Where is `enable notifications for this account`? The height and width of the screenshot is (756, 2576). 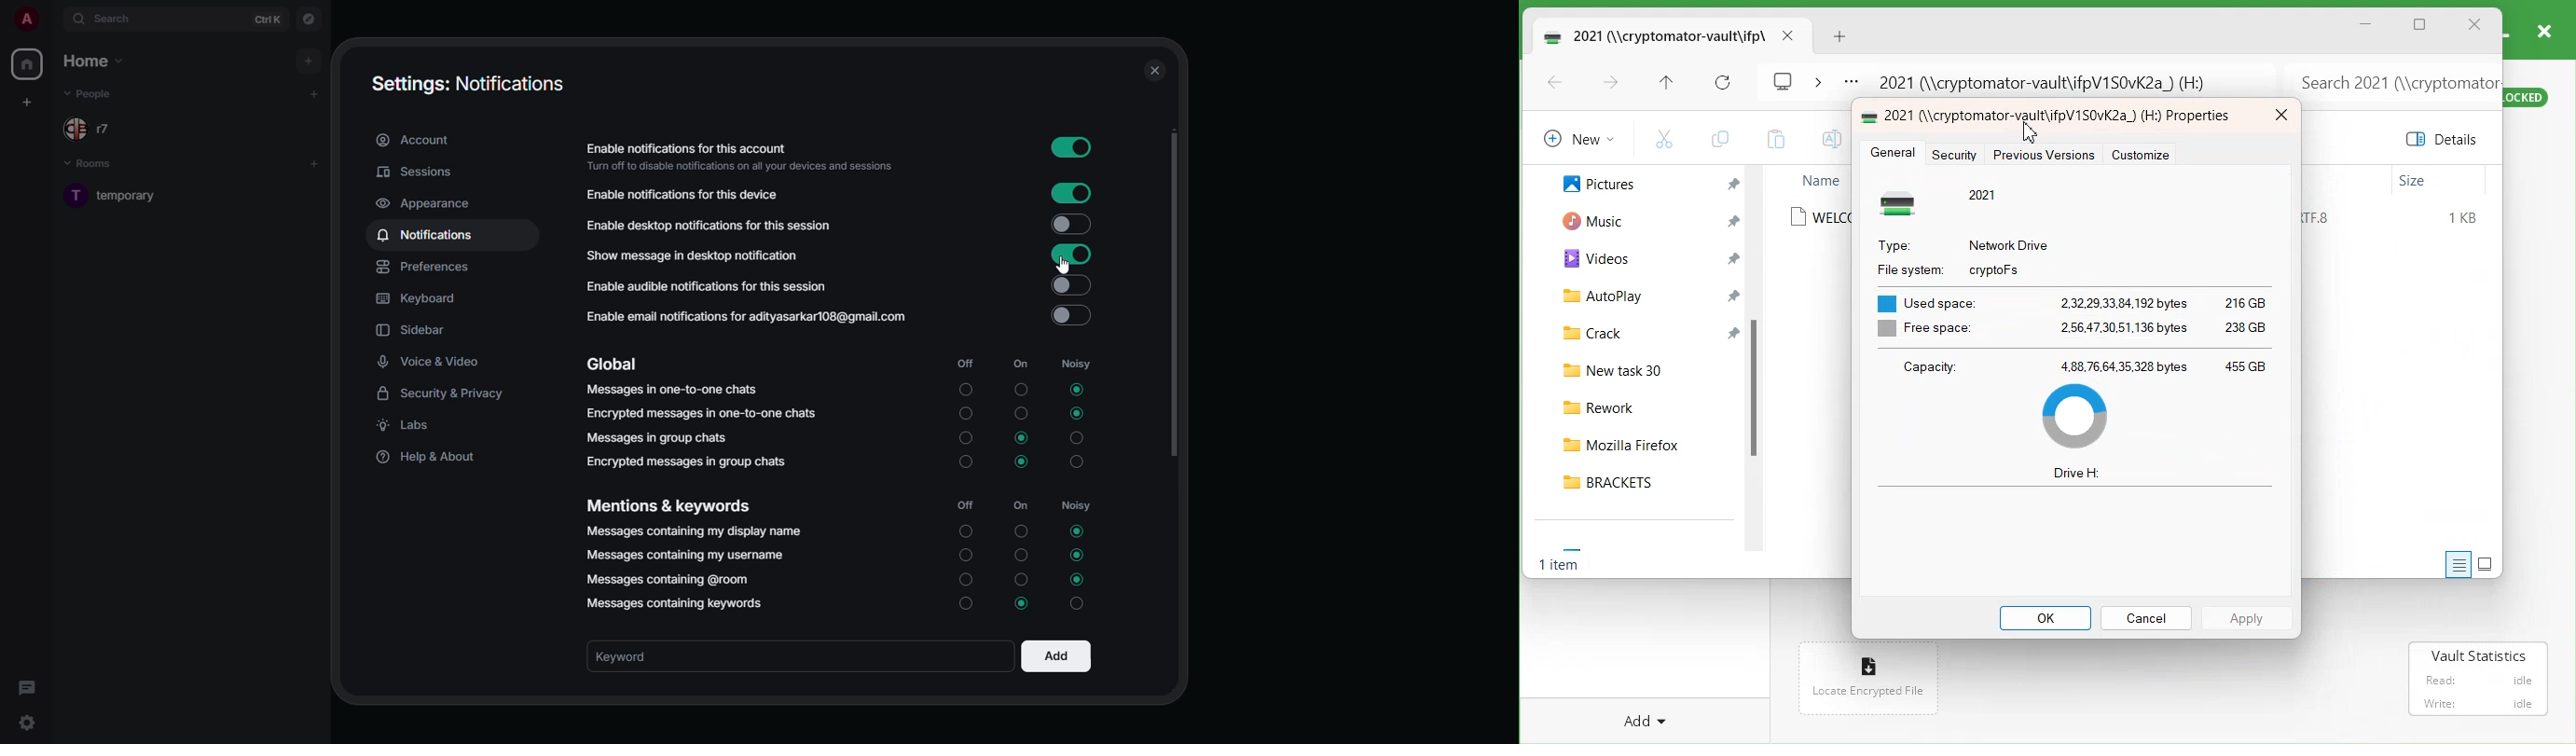
enable notifications for this account is located at coordinates (746, 155).